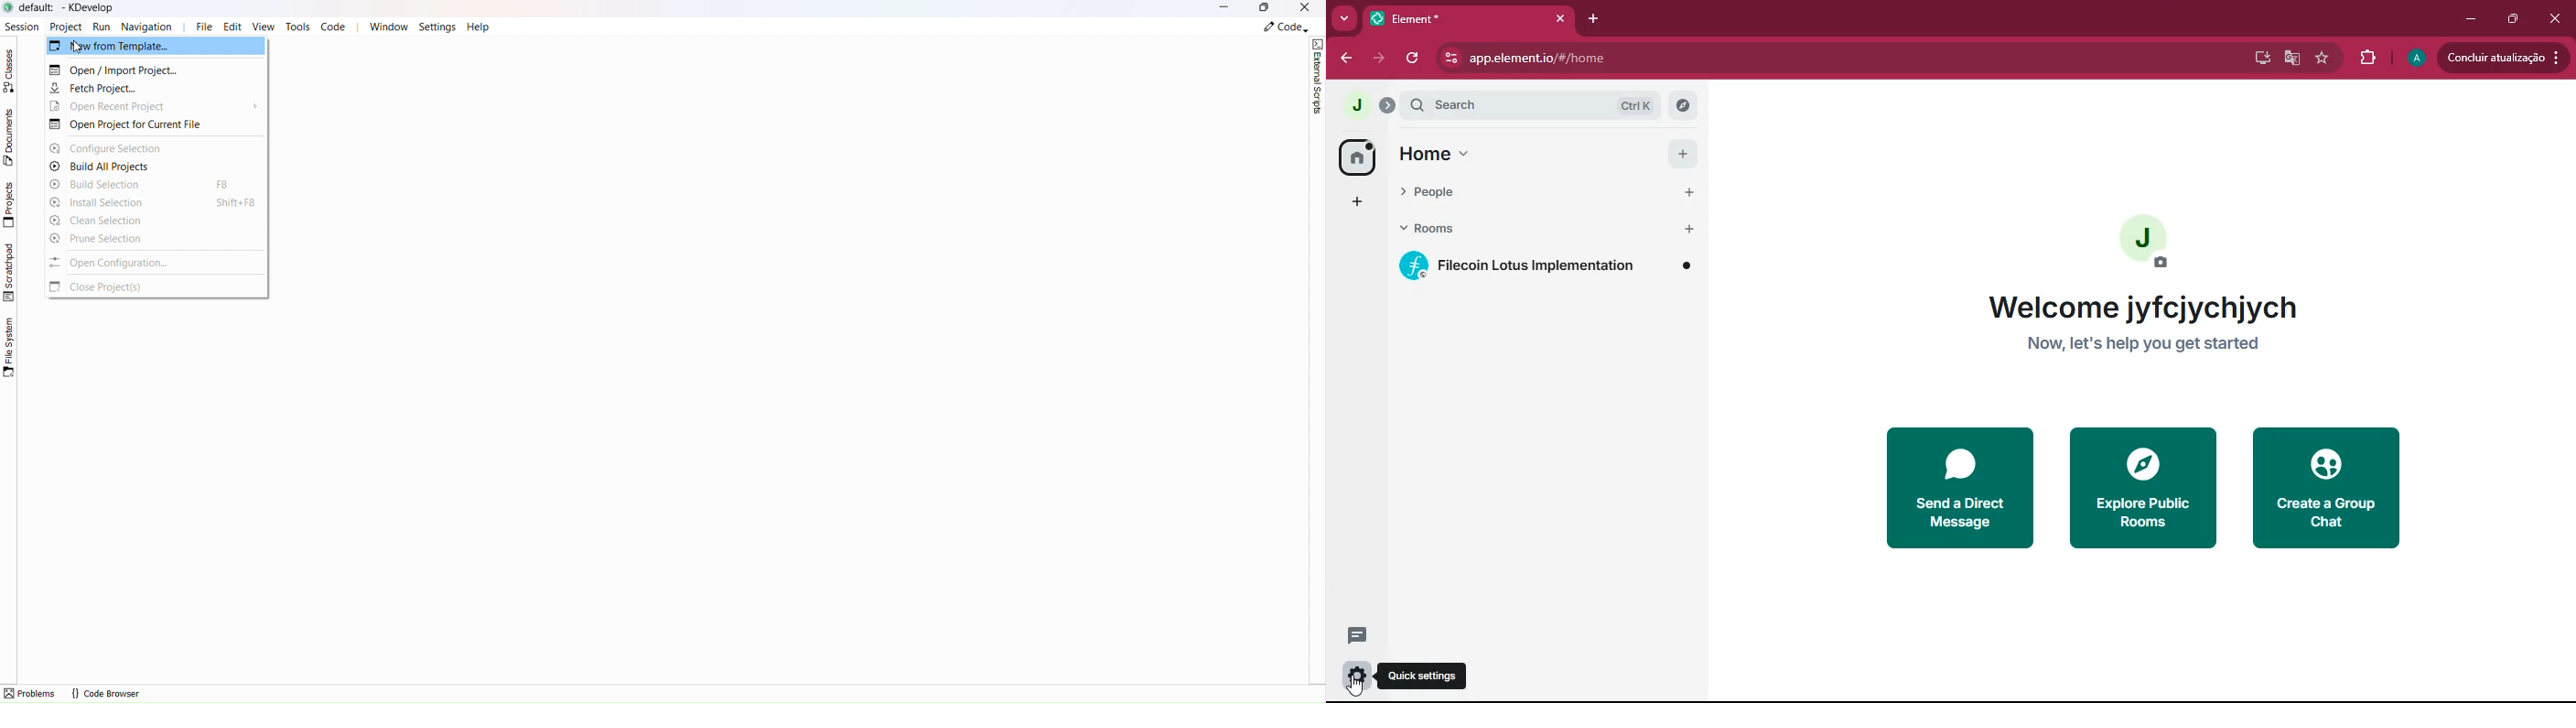 The width and height of the screenshot is (2576, 728). I want to click on quick settings, so click(1422, 676).